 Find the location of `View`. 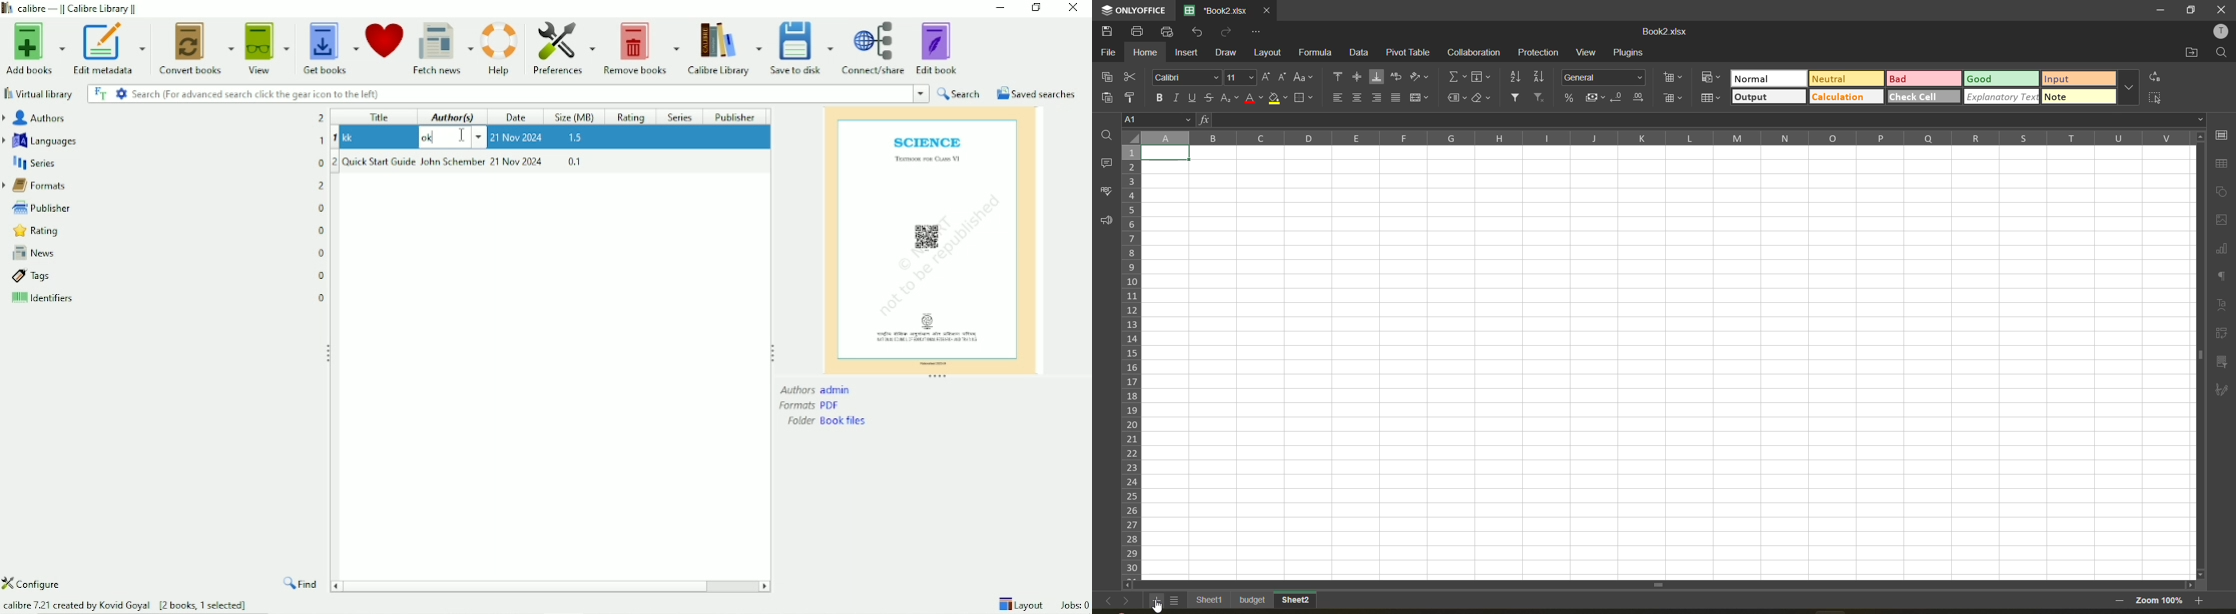

View is located at coordinates (267, 49).